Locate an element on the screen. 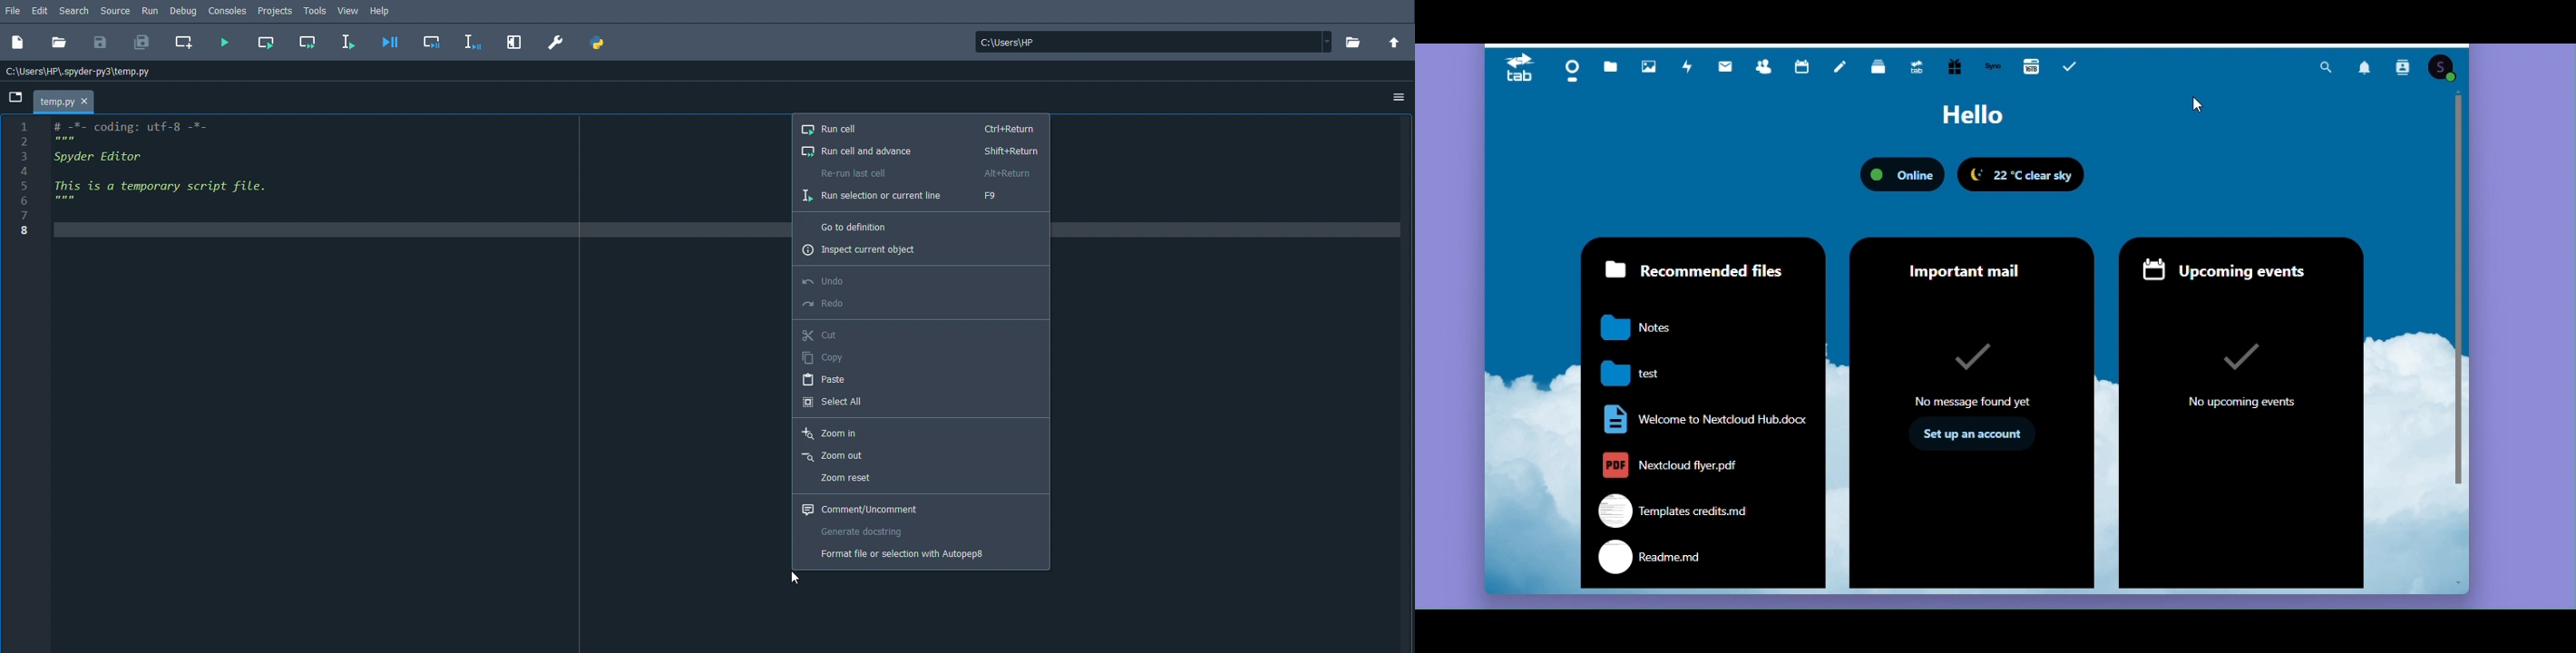 This screenshot has height=672, width=2576. Recommended files is located at coordinates (1697, 269).